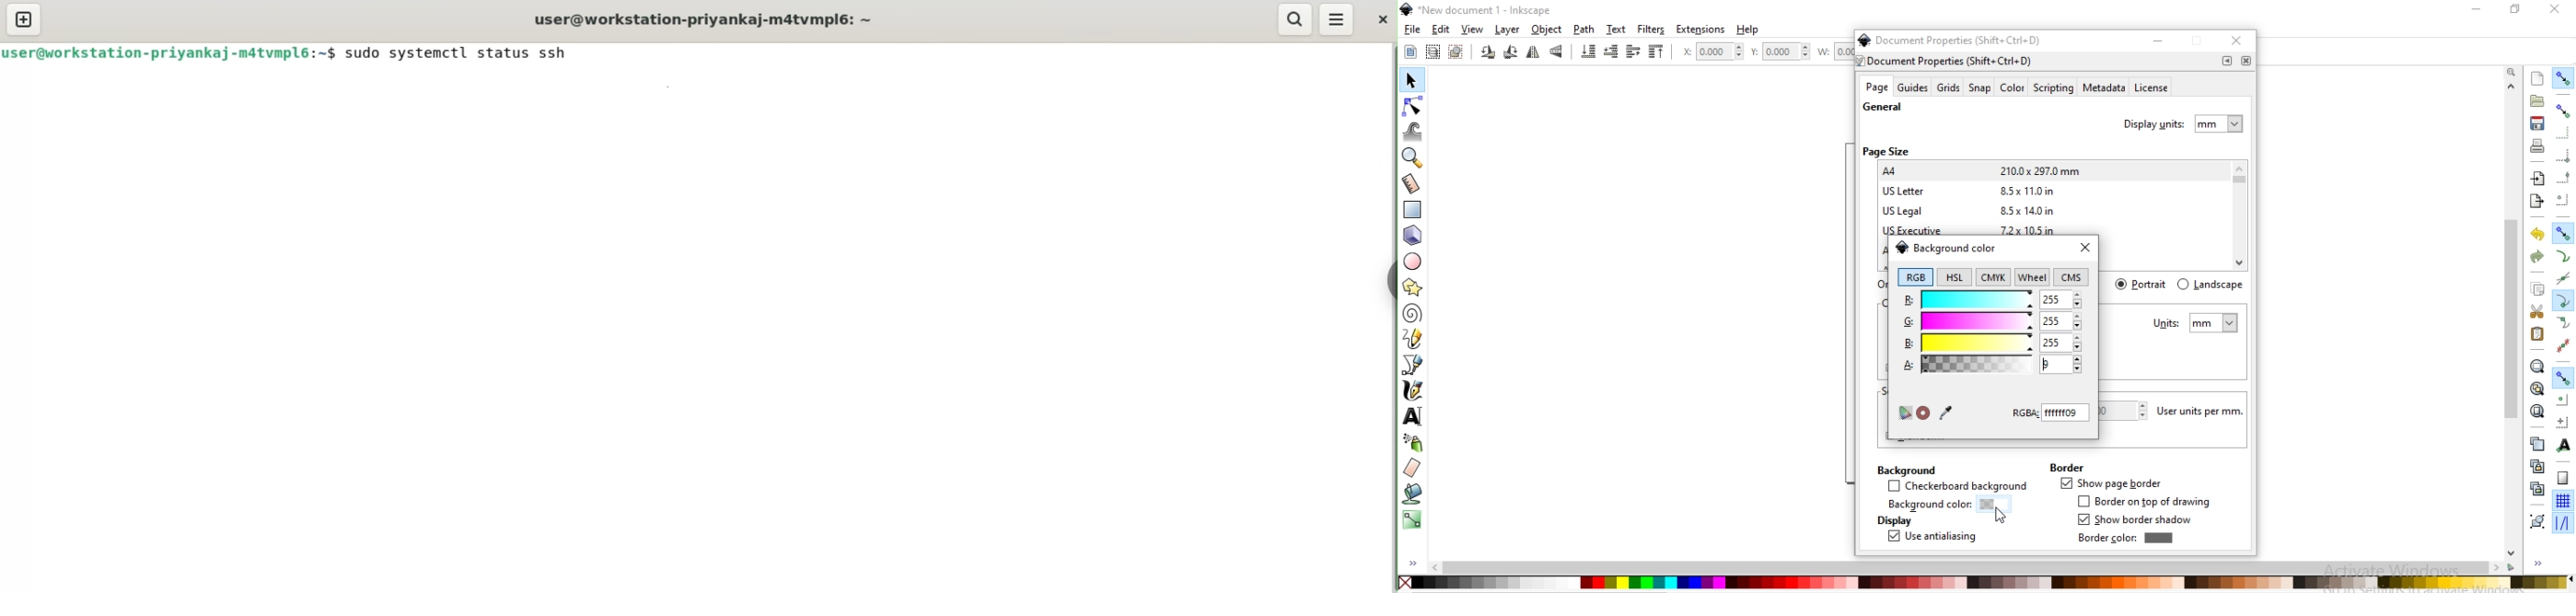  I want to click on object, so click(1547, 29).